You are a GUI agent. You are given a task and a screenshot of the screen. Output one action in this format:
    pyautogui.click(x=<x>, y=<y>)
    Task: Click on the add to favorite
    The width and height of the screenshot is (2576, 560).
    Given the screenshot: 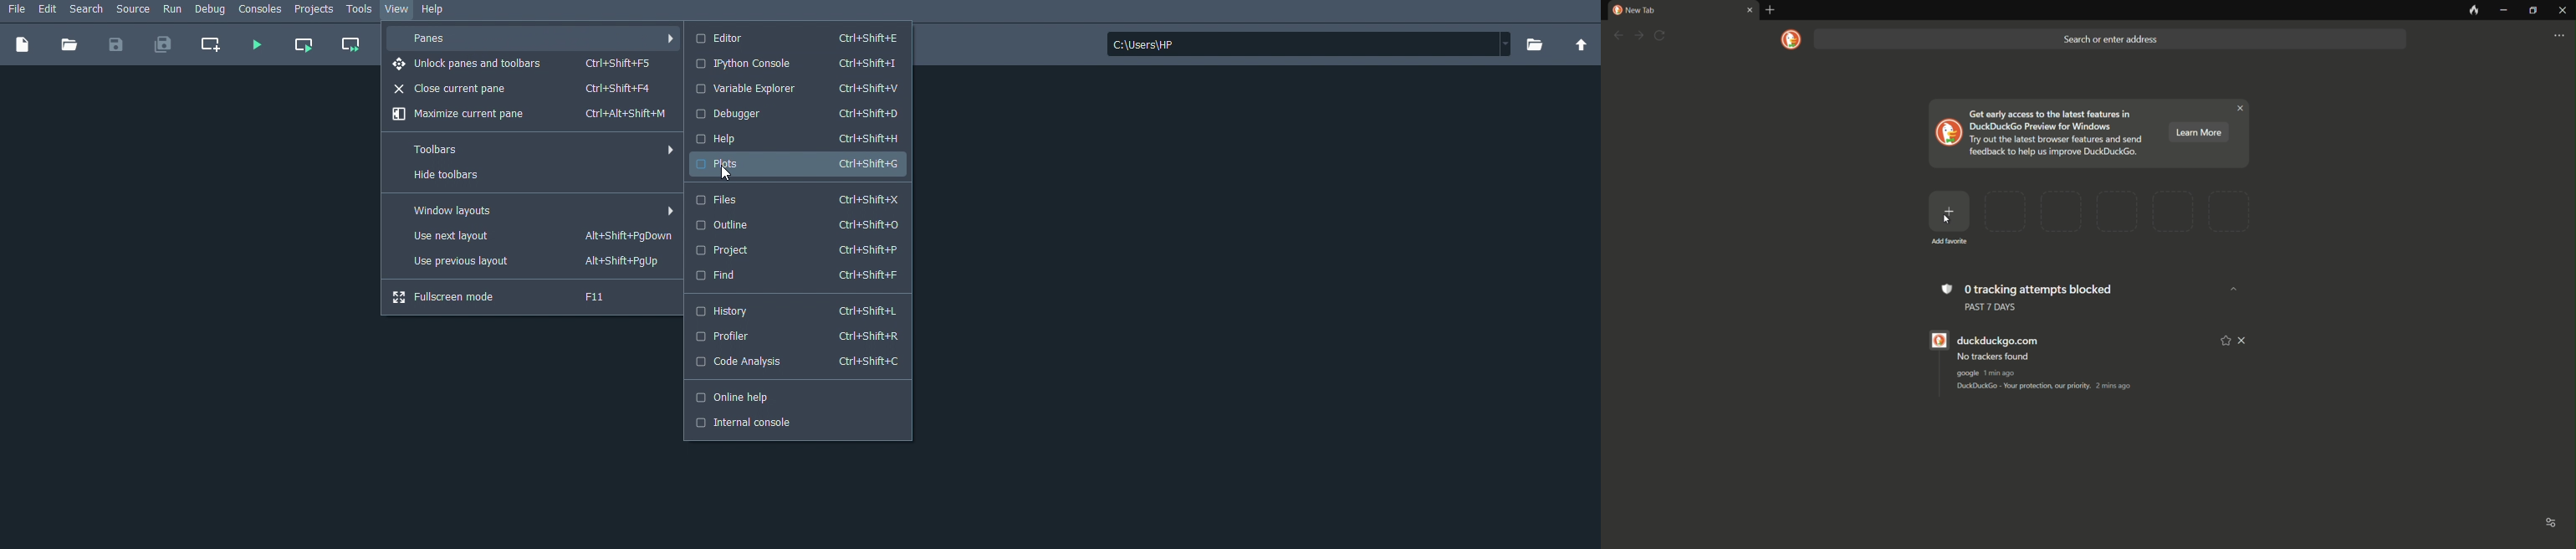 What is the action you would take?
    pyautogui.click(x=2226, y=340)
    